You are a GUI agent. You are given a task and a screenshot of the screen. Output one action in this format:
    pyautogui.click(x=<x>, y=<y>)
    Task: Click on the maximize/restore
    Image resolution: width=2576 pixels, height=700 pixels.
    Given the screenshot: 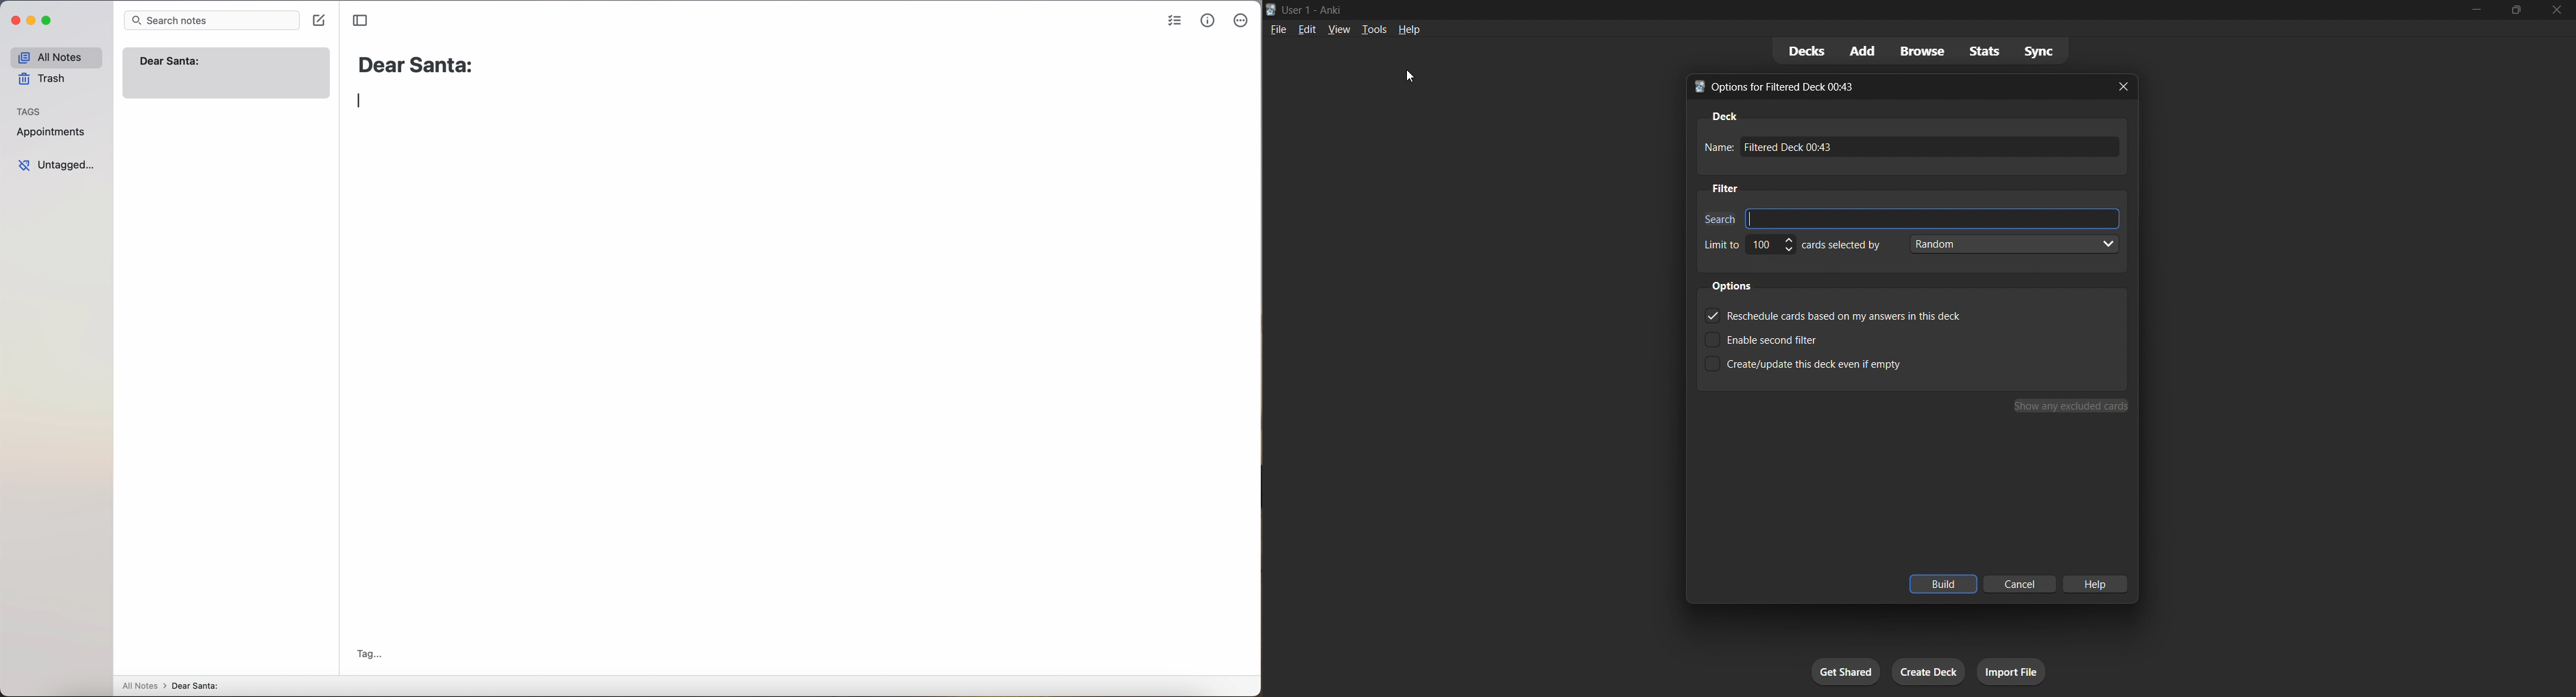 What is the action you would take?
    pyautogui.click(x=2512, y=9)
    